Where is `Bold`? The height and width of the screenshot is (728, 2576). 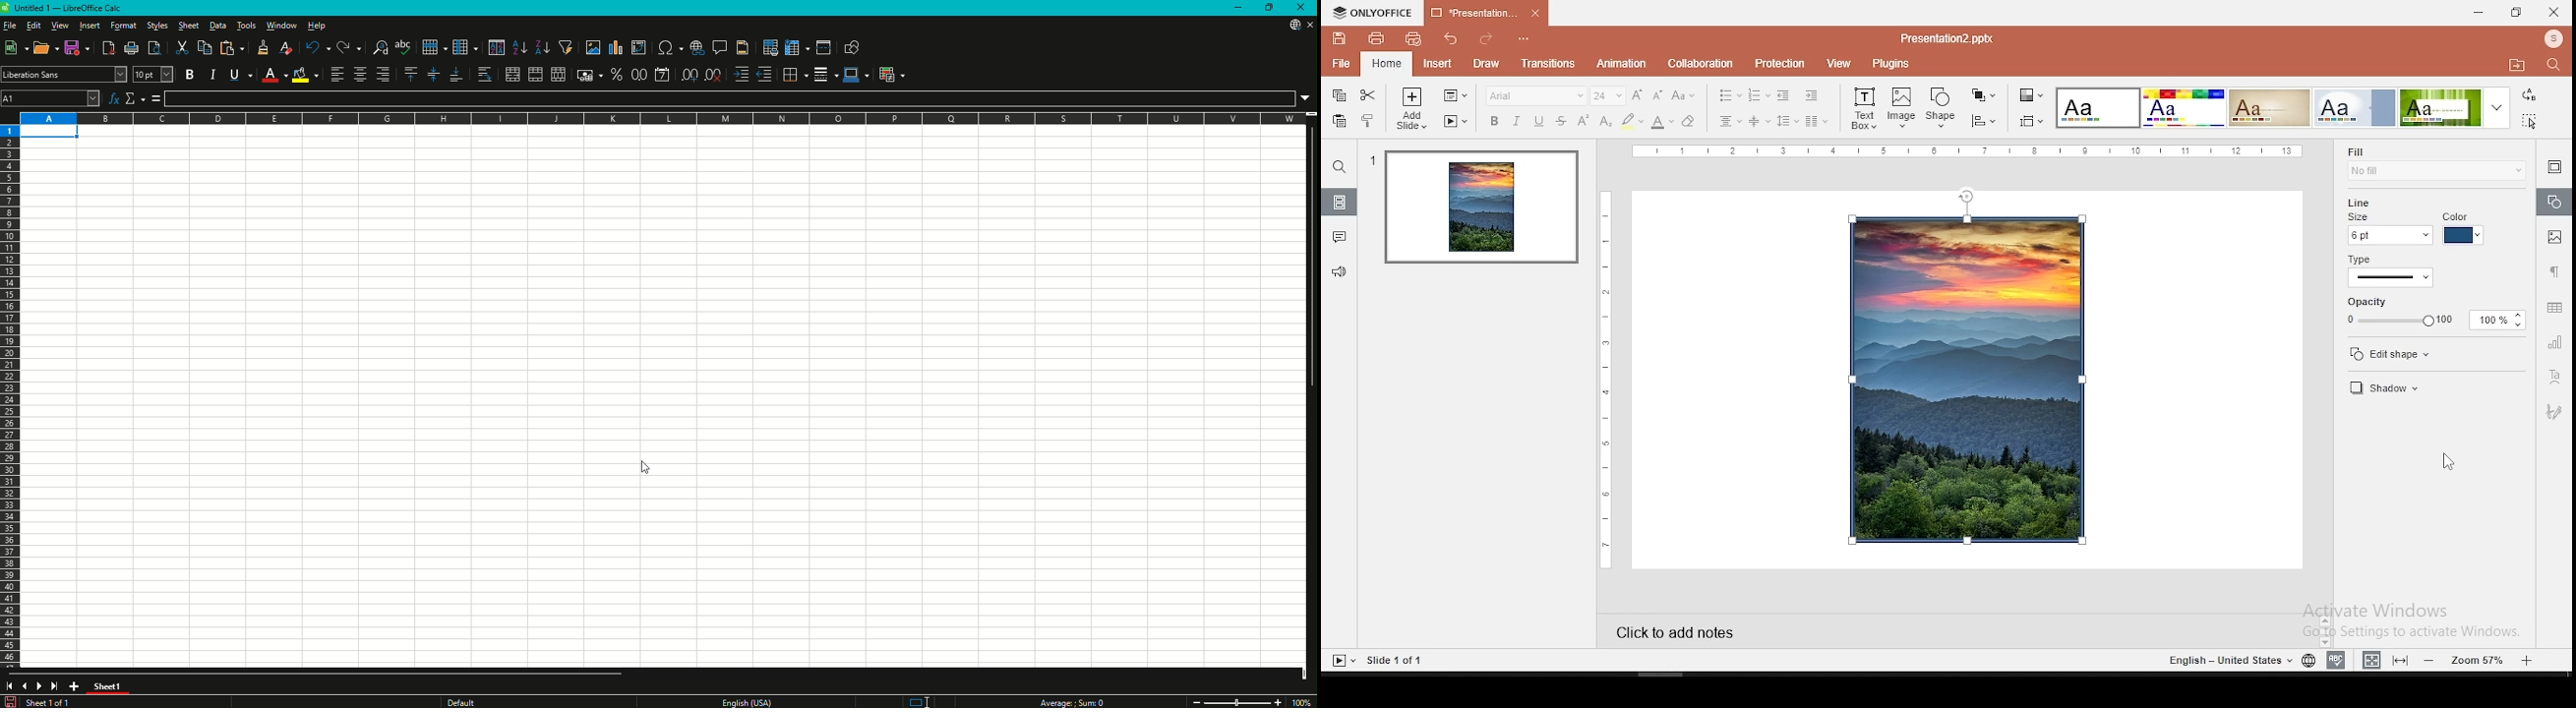
Bold is located at coordinates (190, 74).